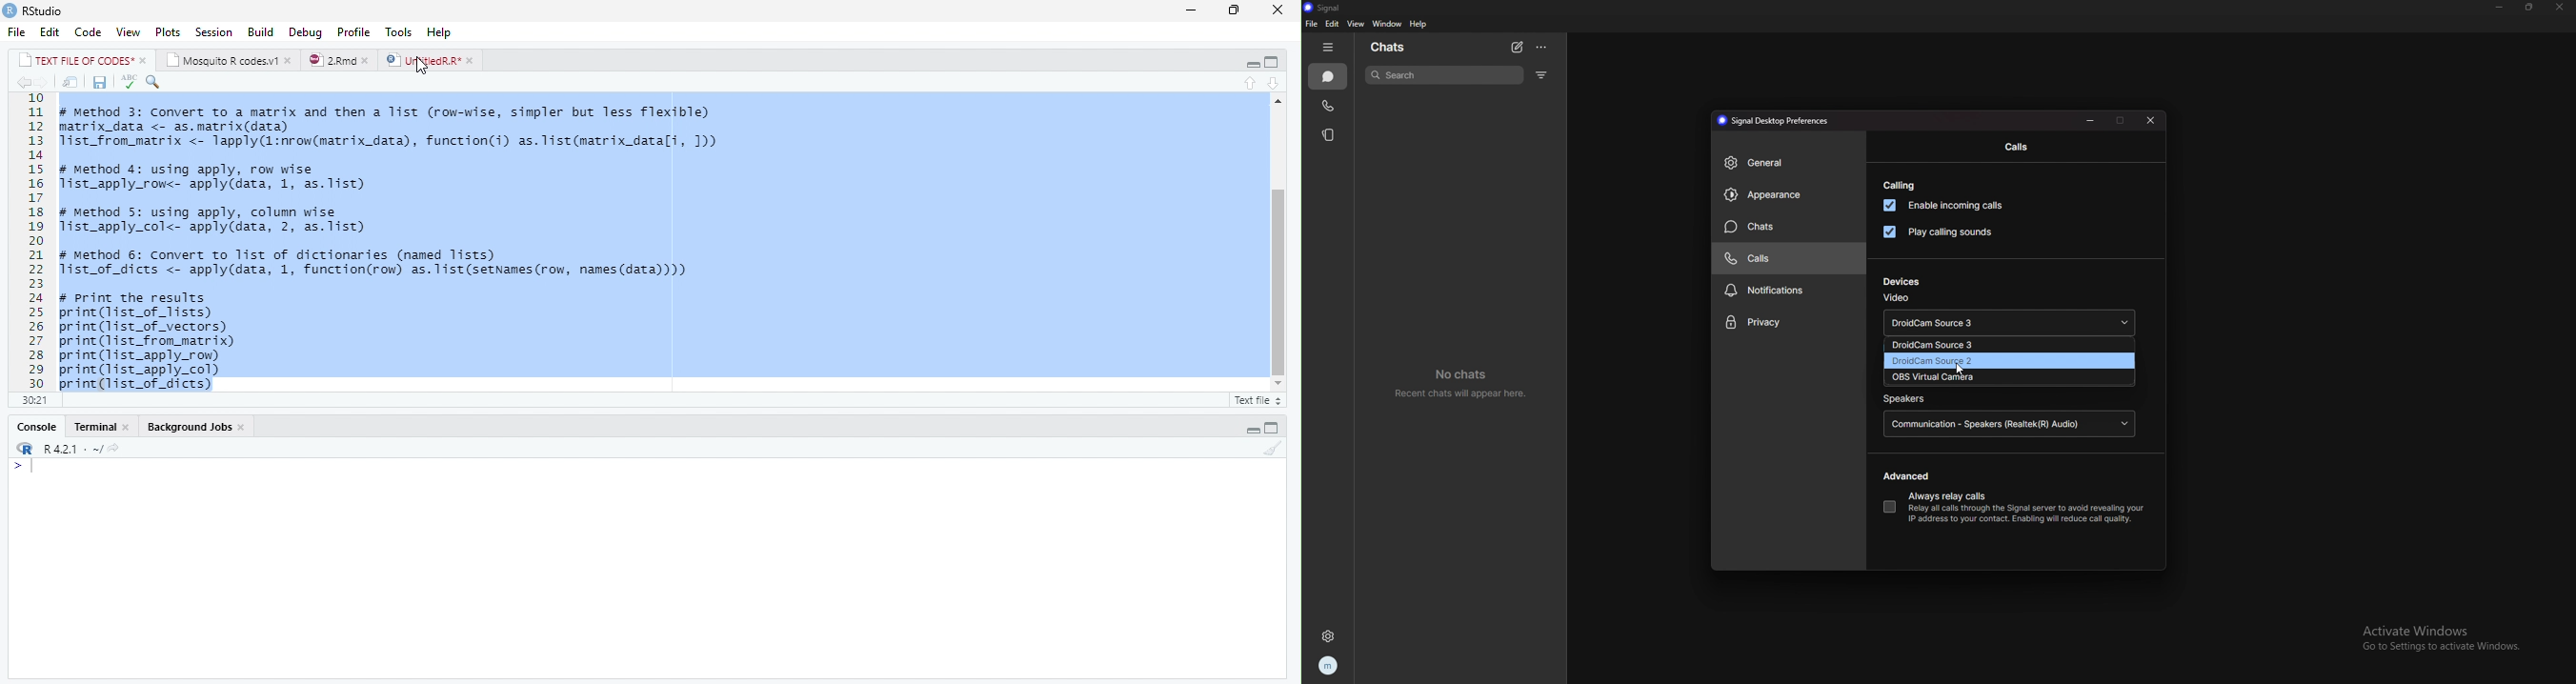 This screenshot has width=2576, height=700. Describe the element at coordinates (1192, 10) in the screenshot. I see `Minimize` at that location.